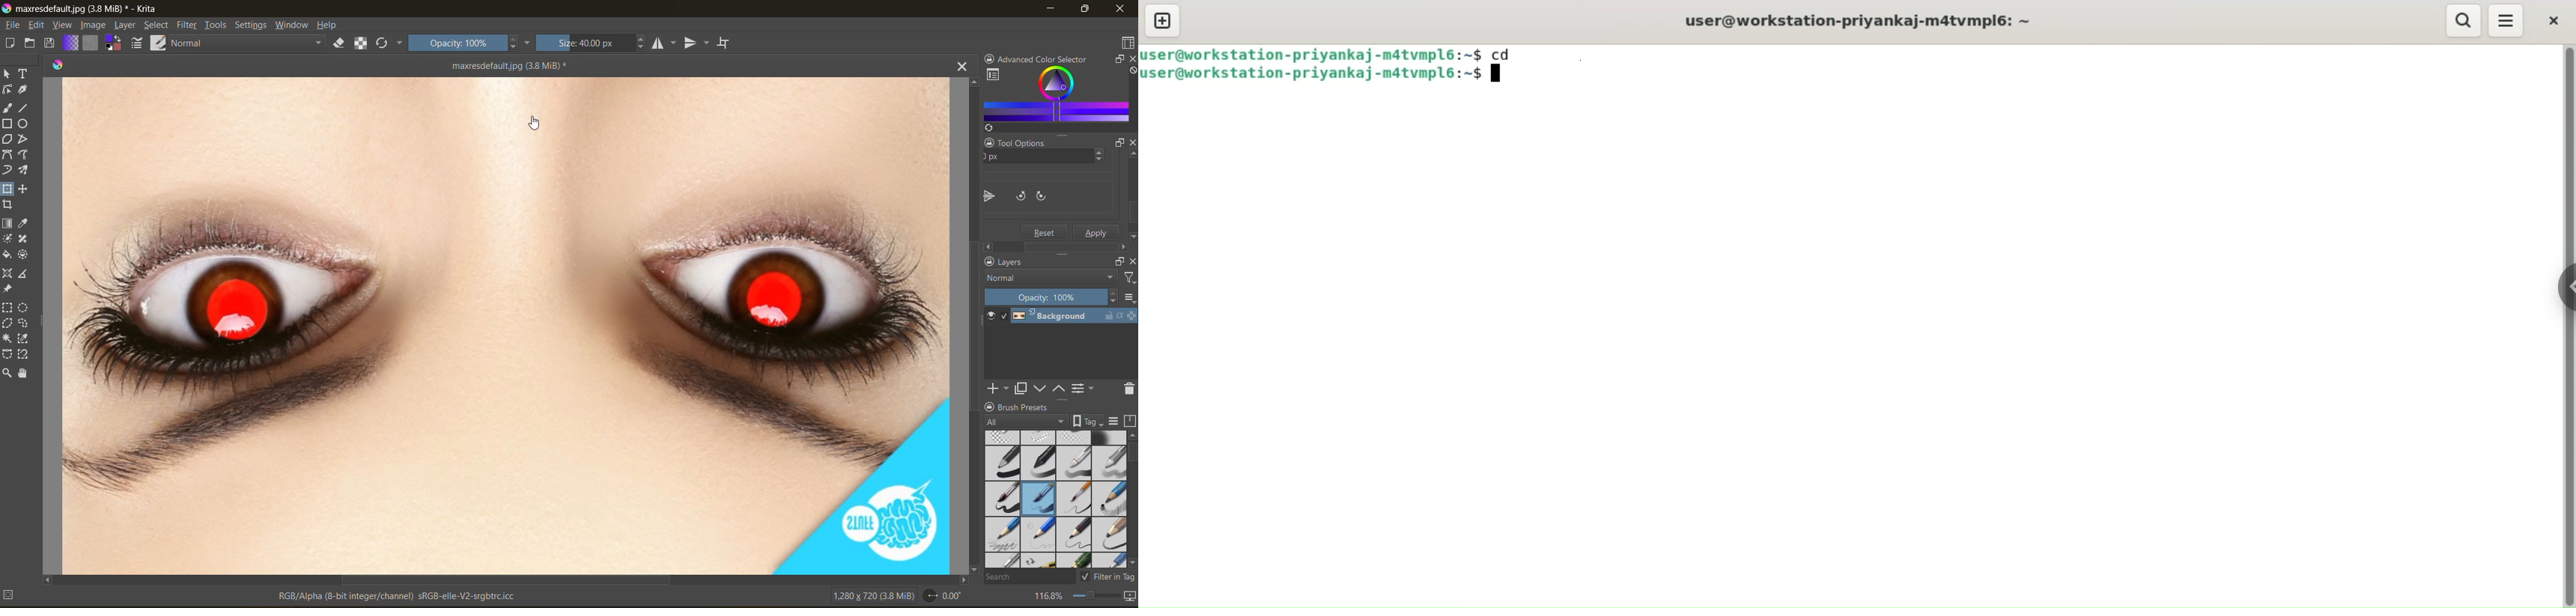 This screenshot has height=616, width=2576. Describe the element at coordinates (2464, 21) in the screenshot. I see `search` at that location.